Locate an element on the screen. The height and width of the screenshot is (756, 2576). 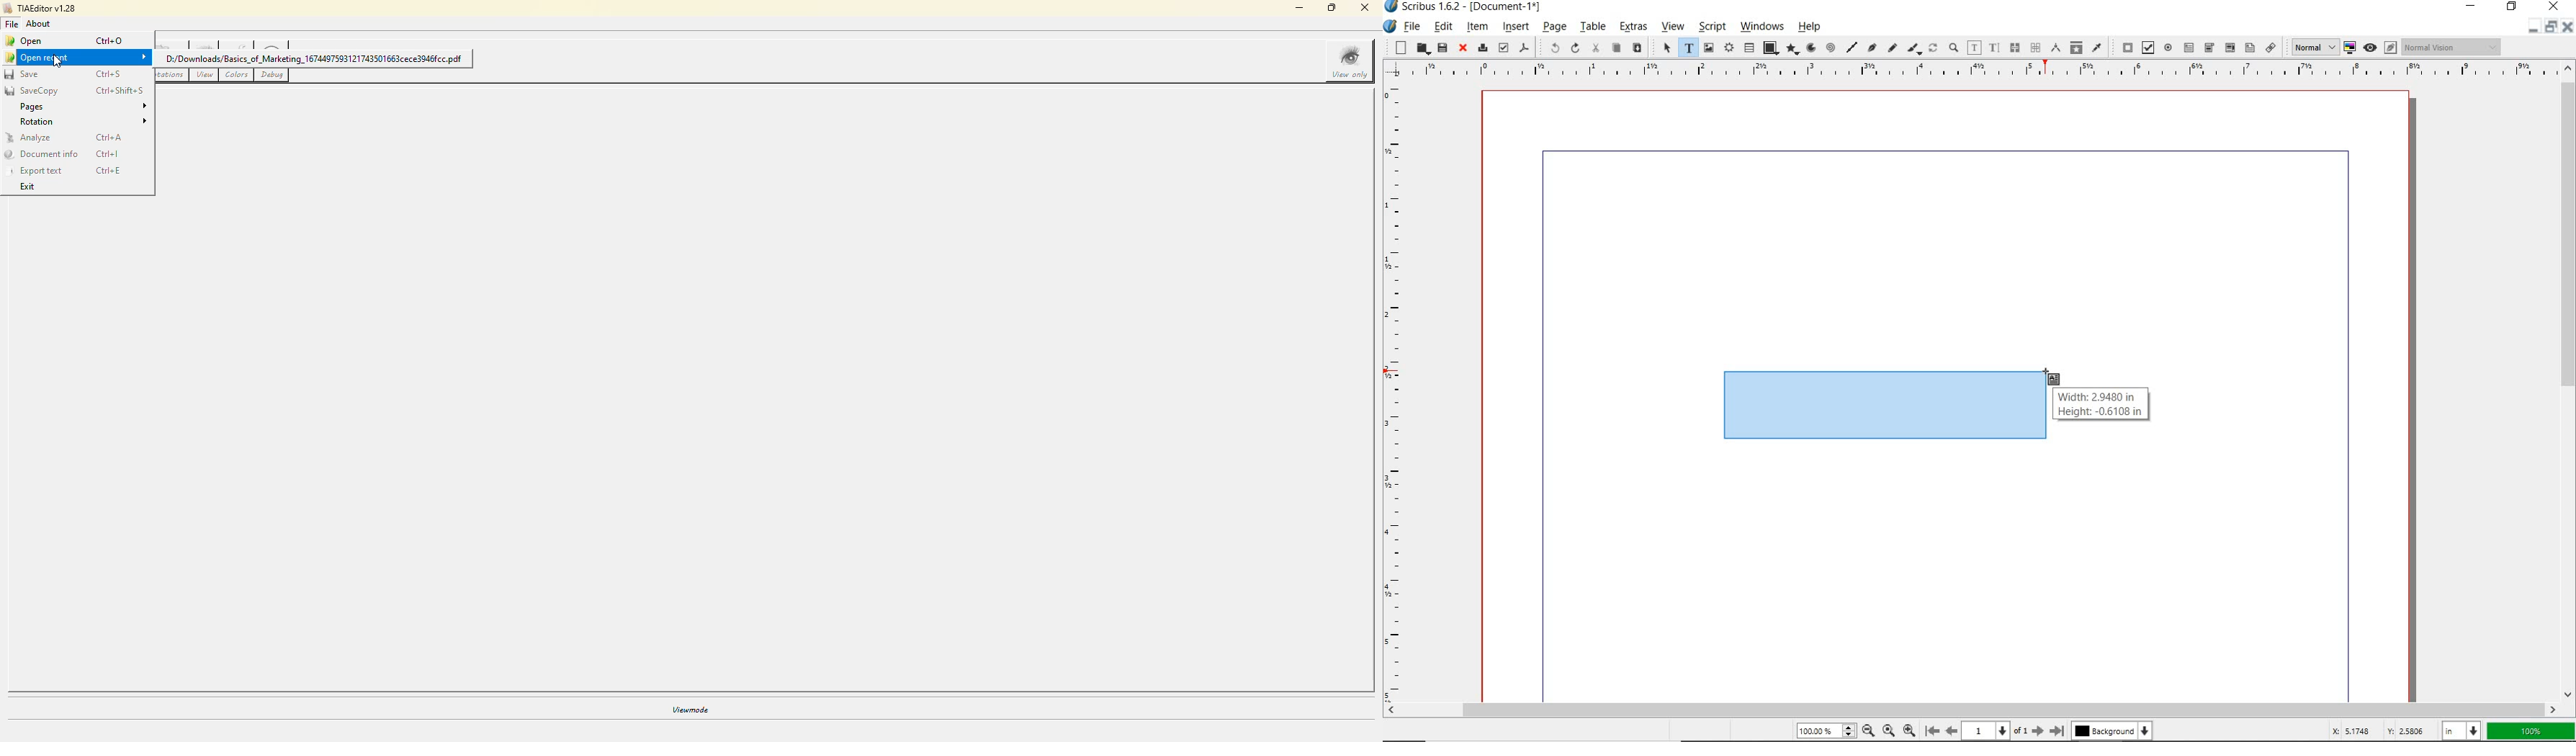
line is located at coordinates (1851, 47).